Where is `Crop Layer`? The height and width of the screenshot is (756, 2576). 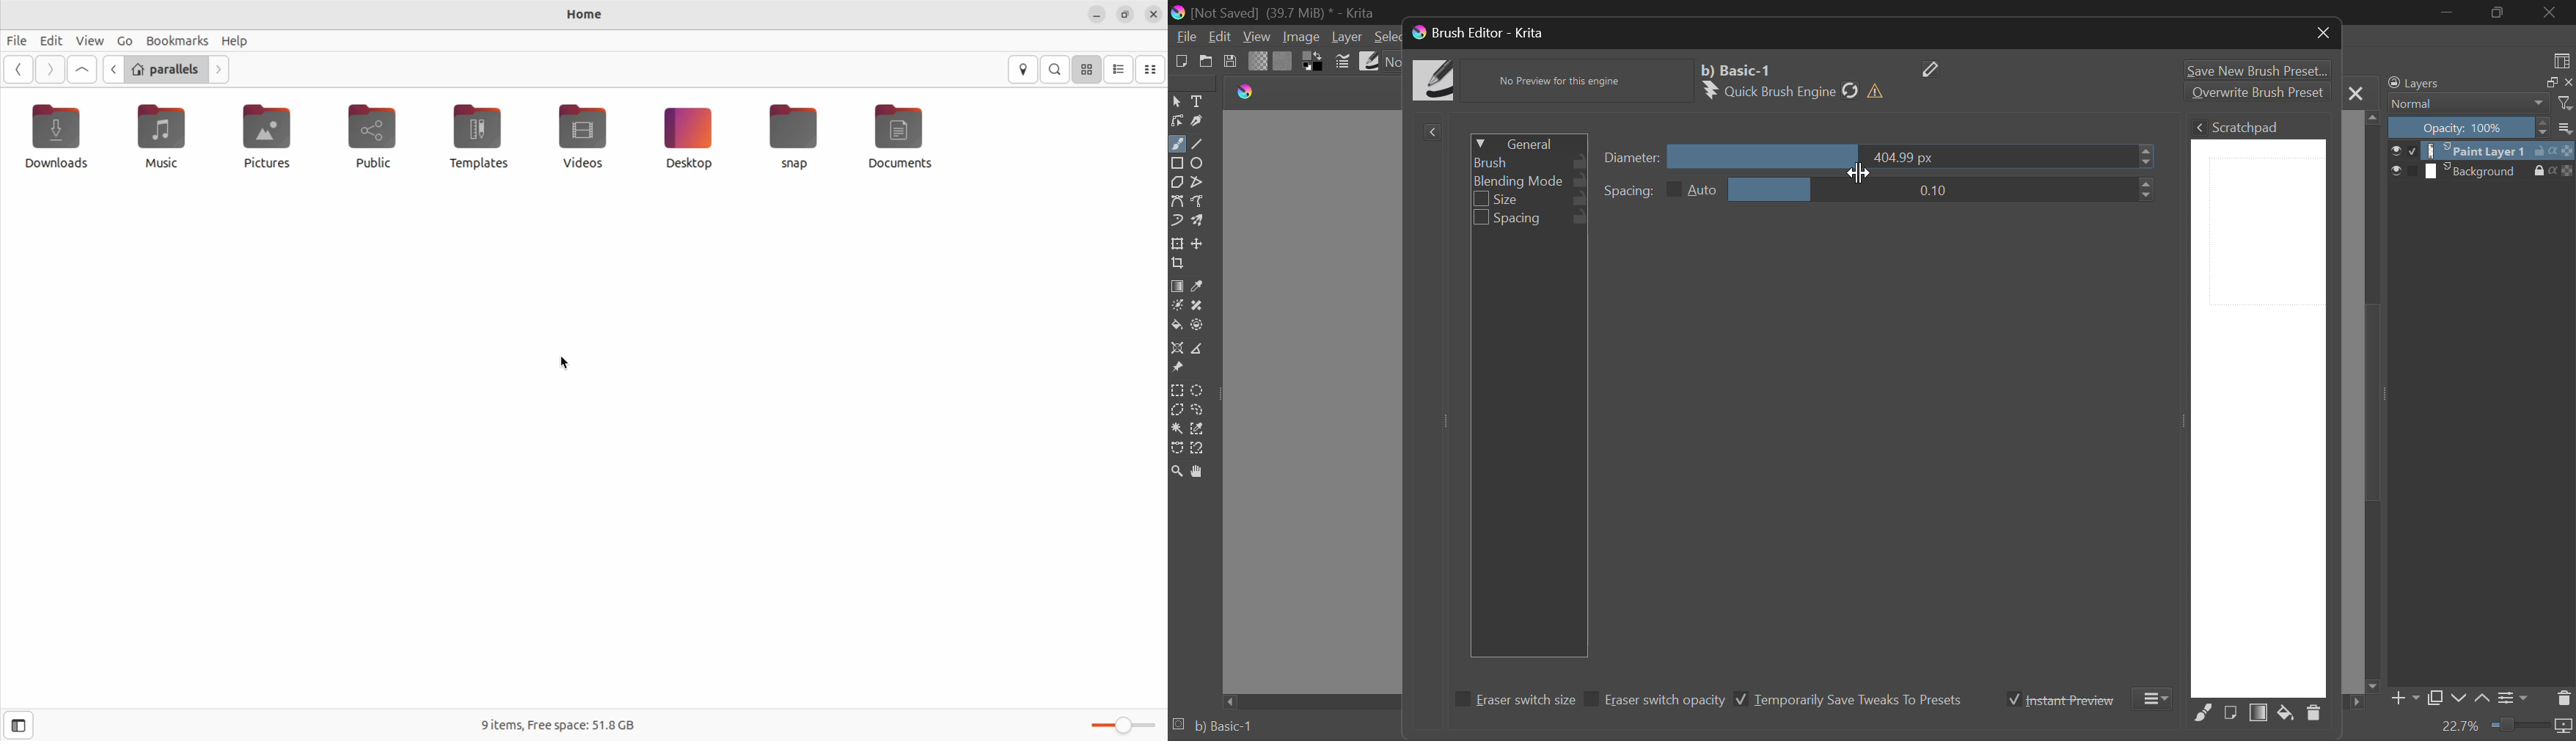
Crop Layer is located at coordinates (1181, 264).